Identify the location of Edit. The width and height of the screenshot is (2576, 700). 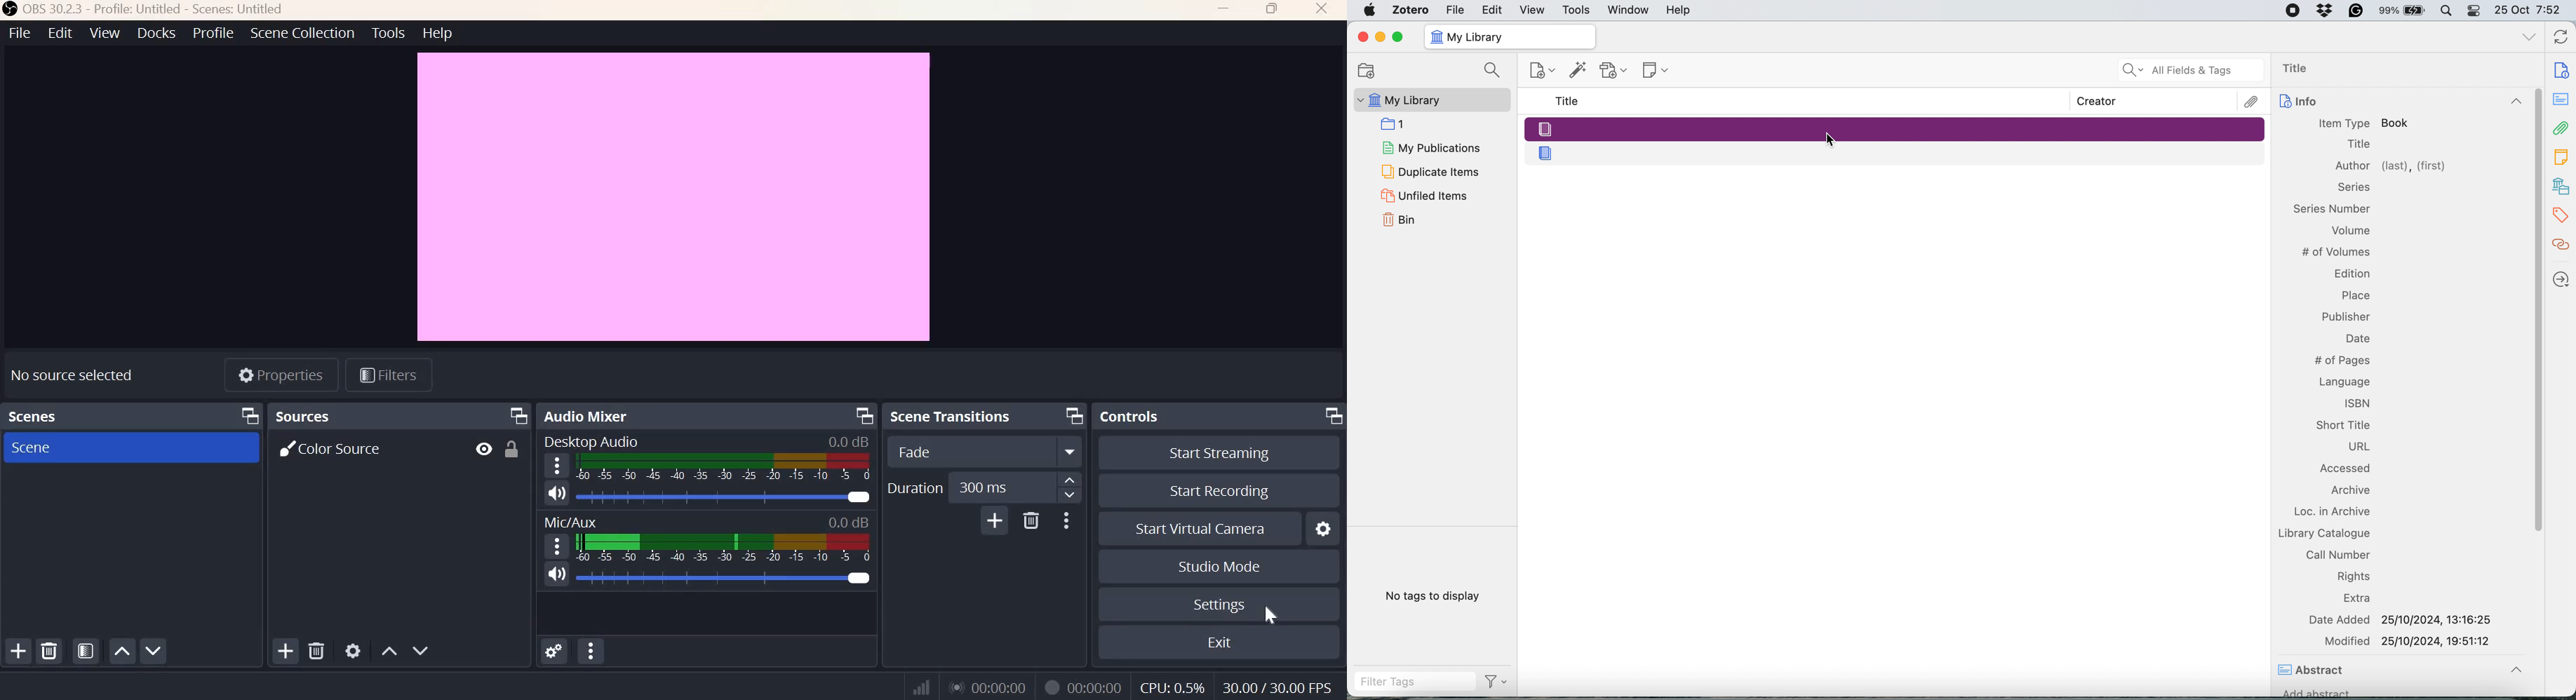
(58, 33).